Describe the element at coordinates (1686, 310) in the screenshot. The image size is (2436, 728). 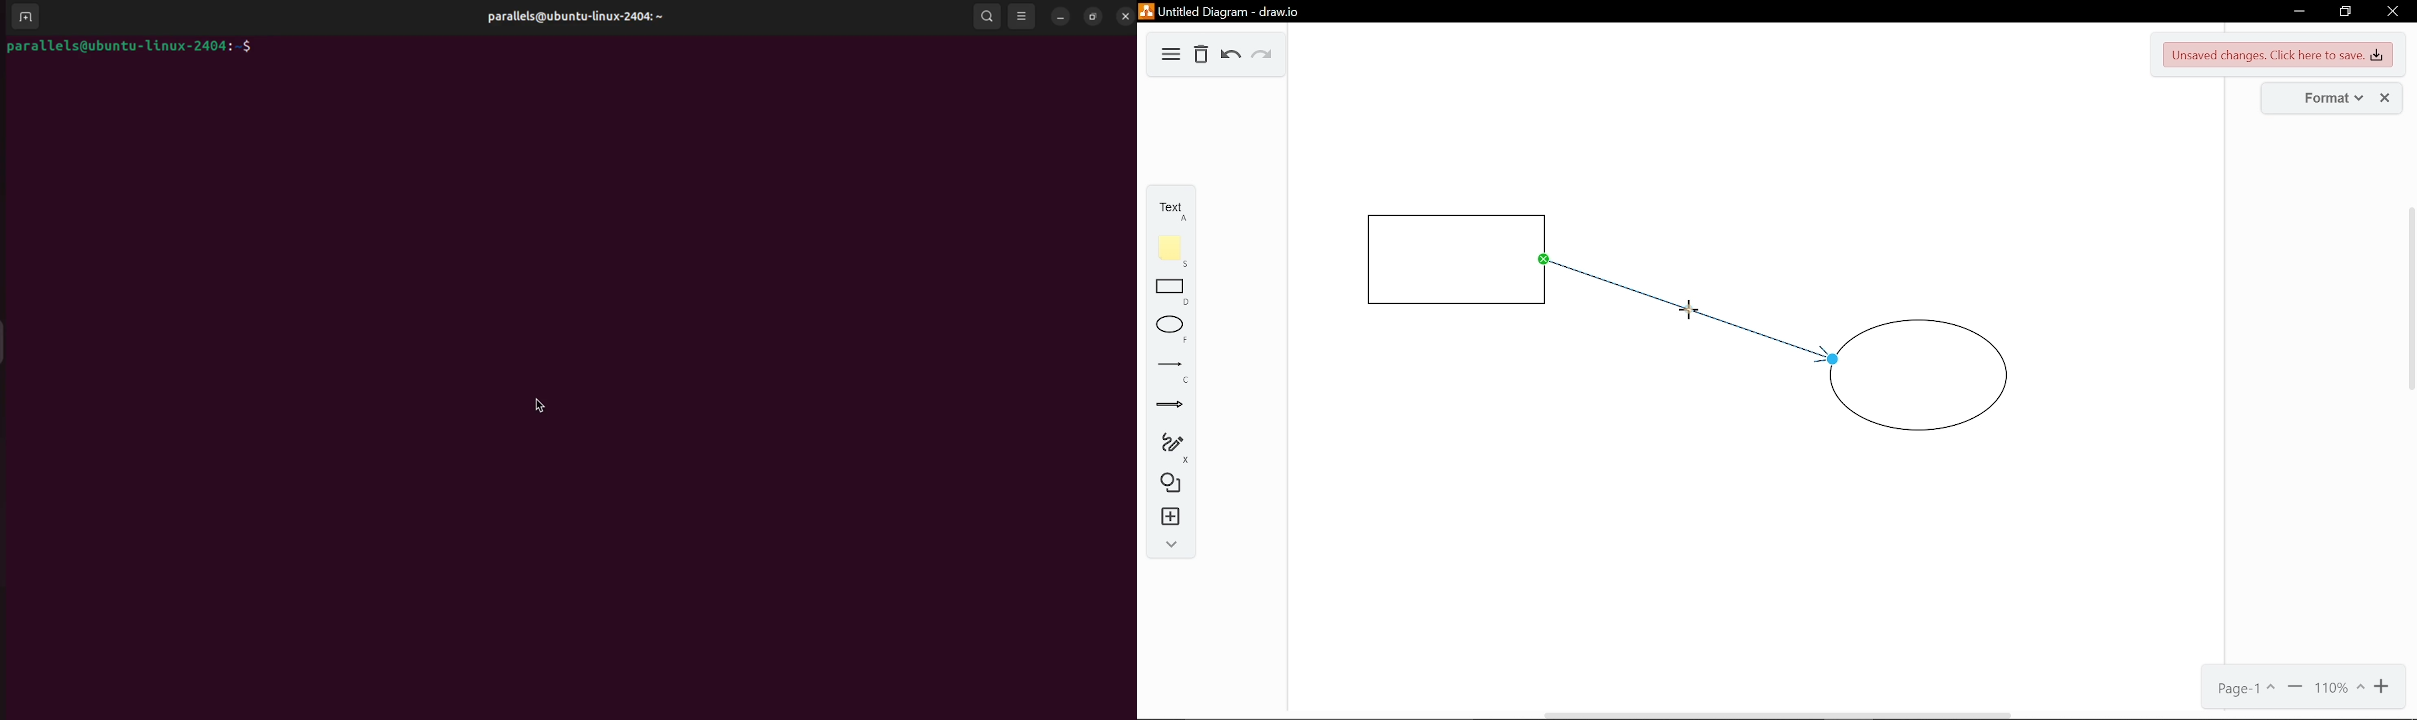
I see `Cursor` at that location.